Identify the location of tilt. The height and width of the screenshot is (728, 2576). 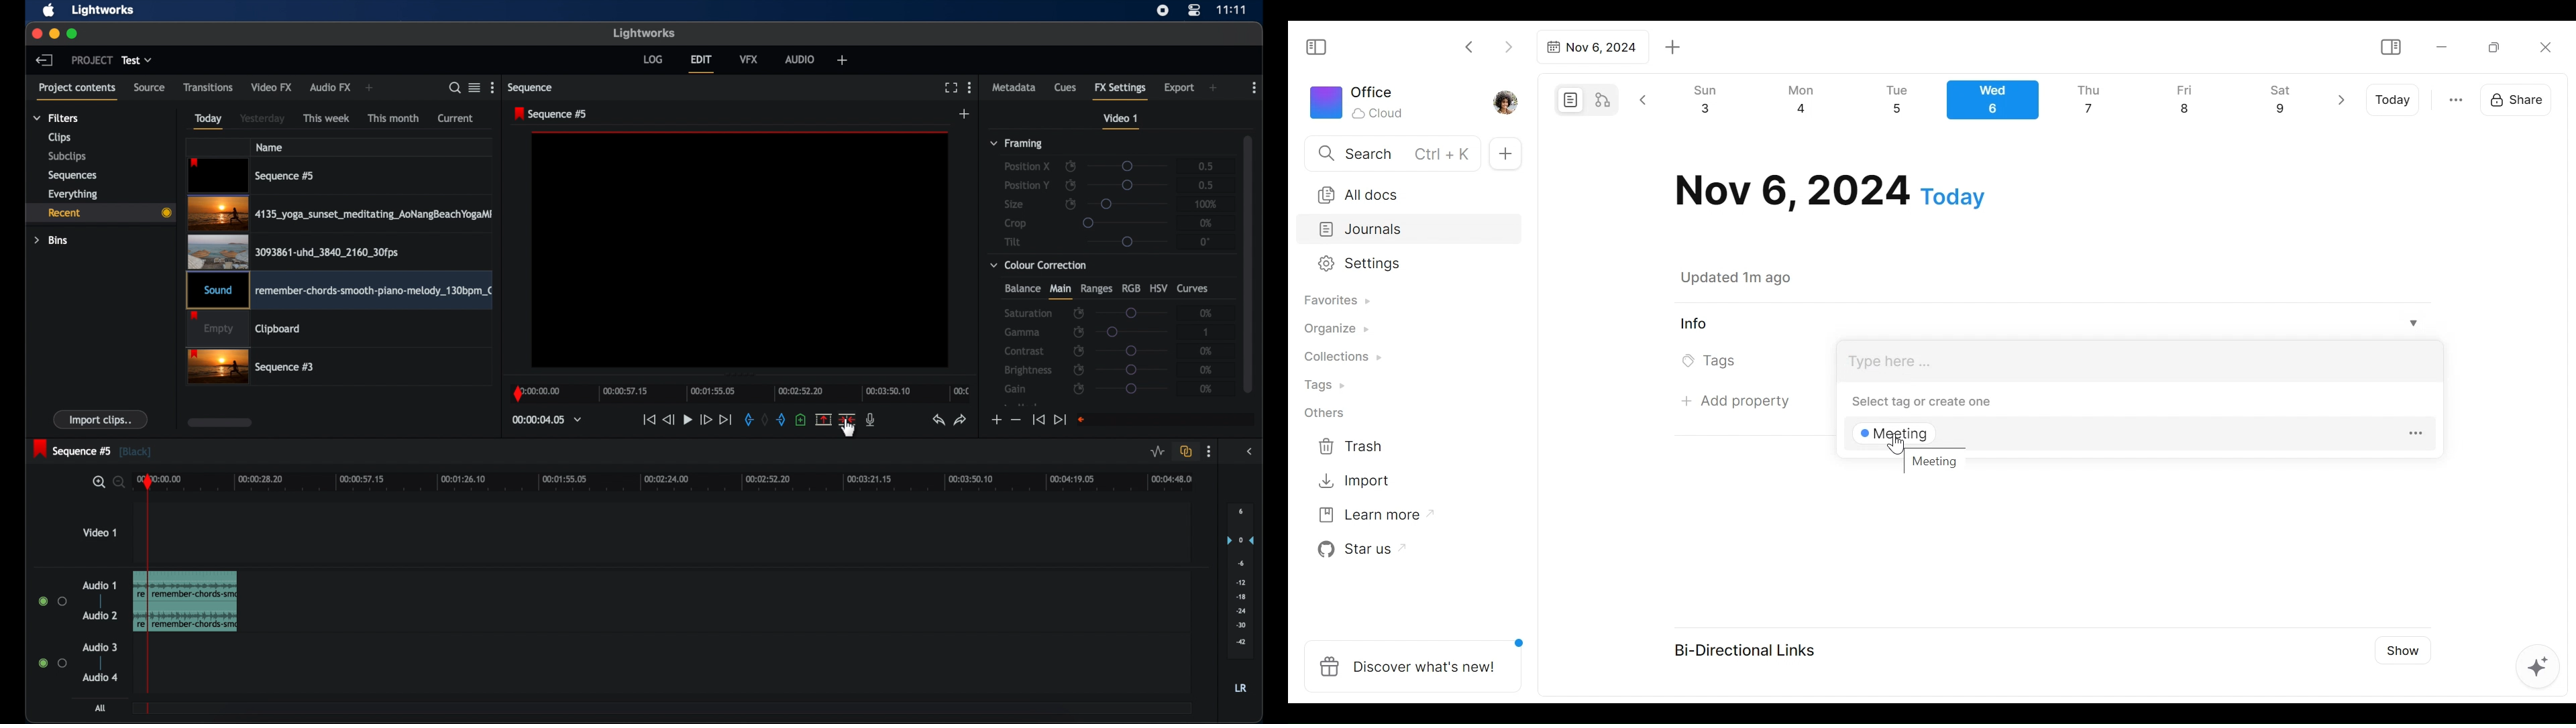
(1013, 241).